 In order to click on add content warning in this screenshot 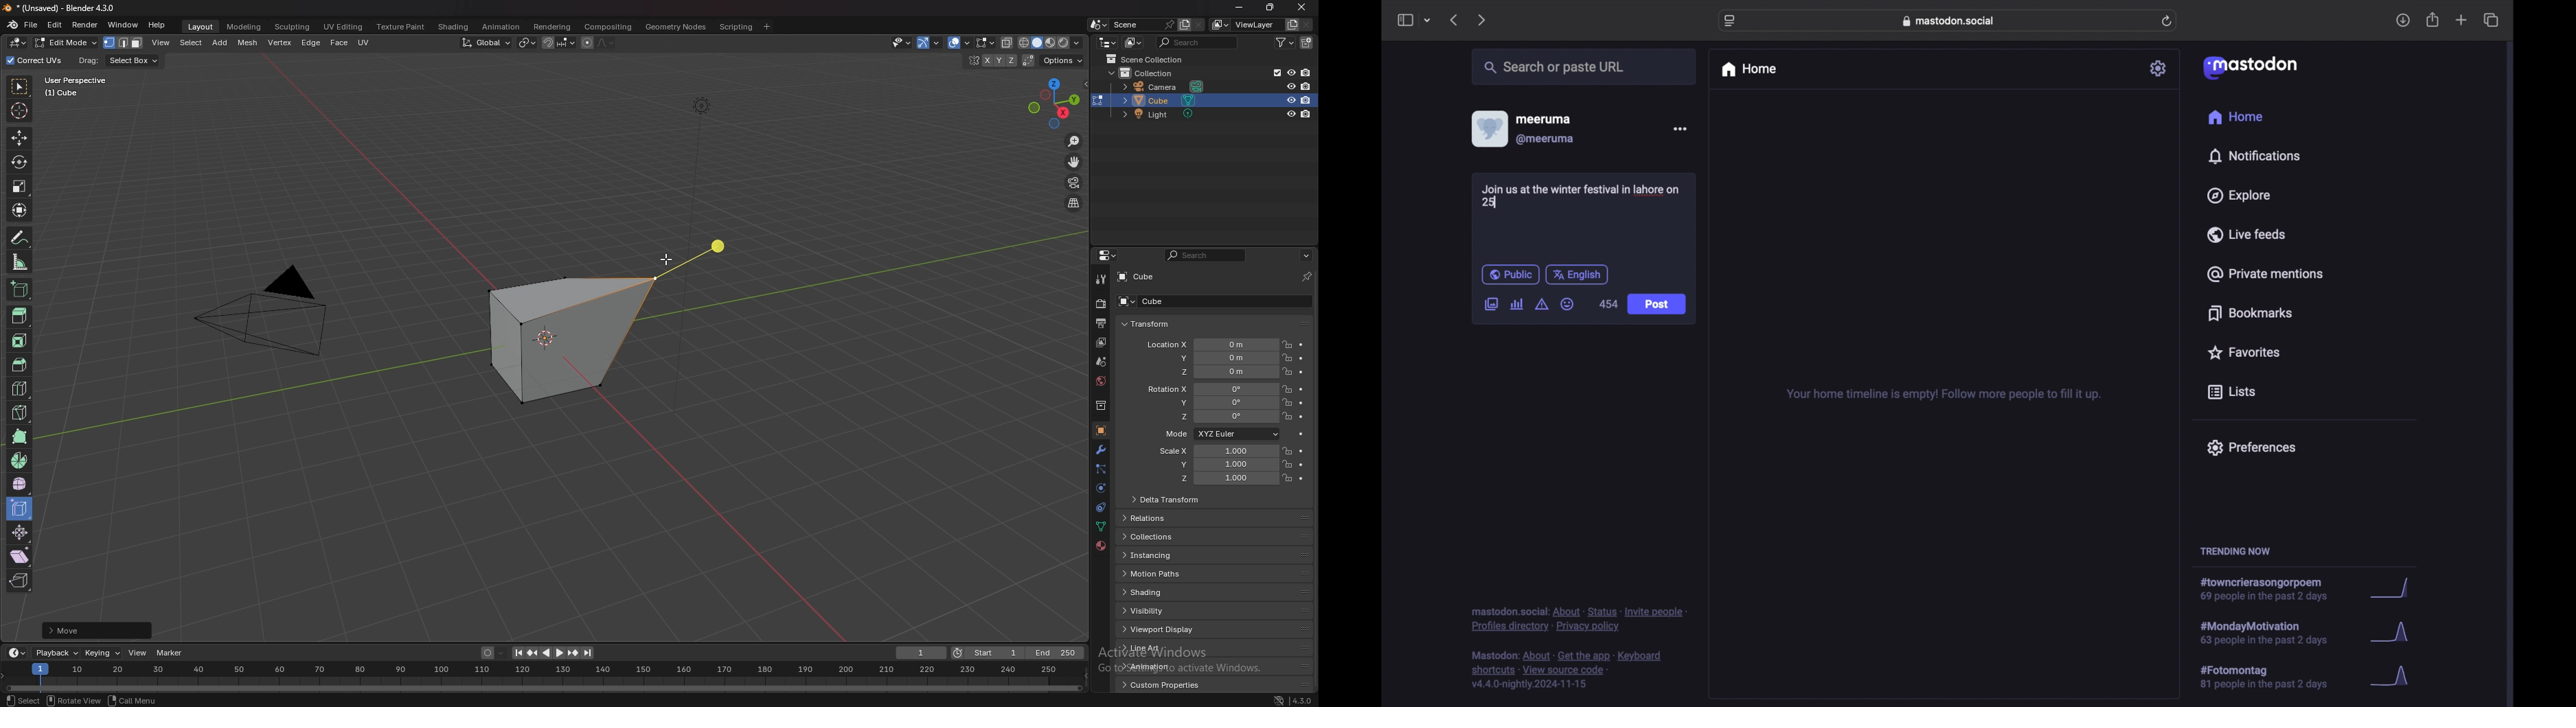, I will do `click(1541, 304)`.